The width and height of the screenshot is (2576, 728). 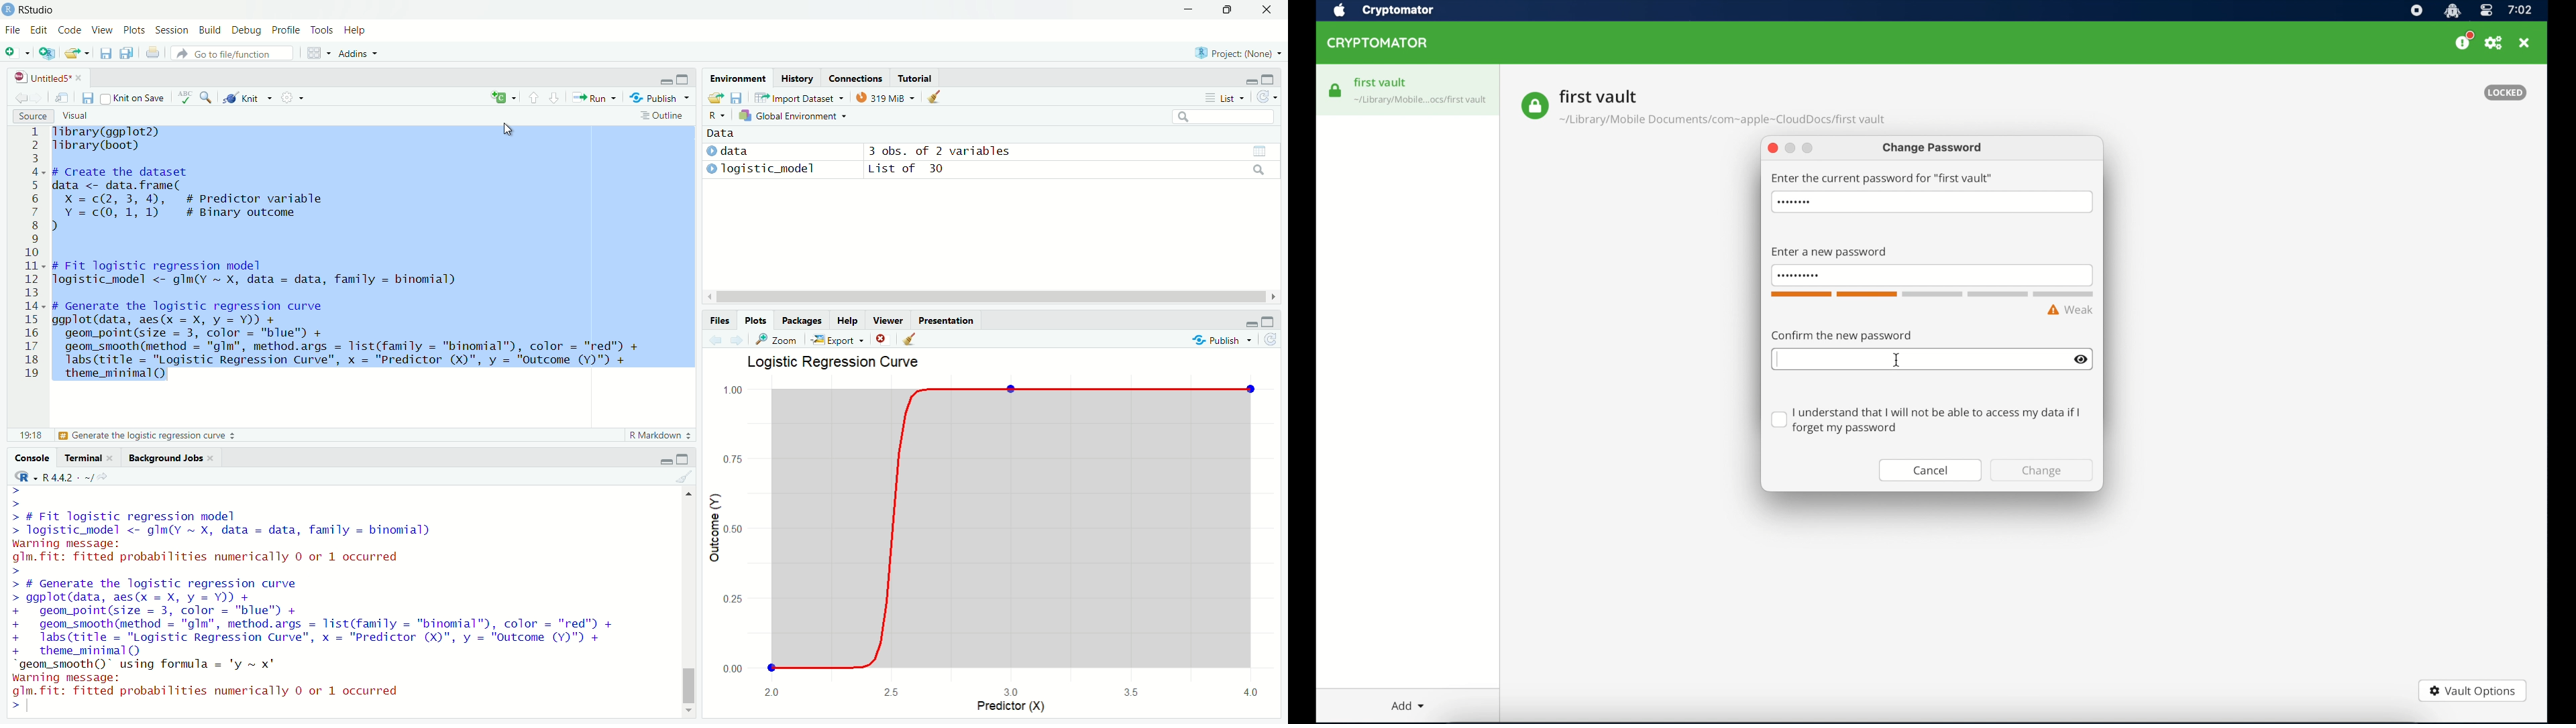 What do you see at coordinates (321, 29) in the screenshot?
I see `Tools` at bounding box center [321, 29].